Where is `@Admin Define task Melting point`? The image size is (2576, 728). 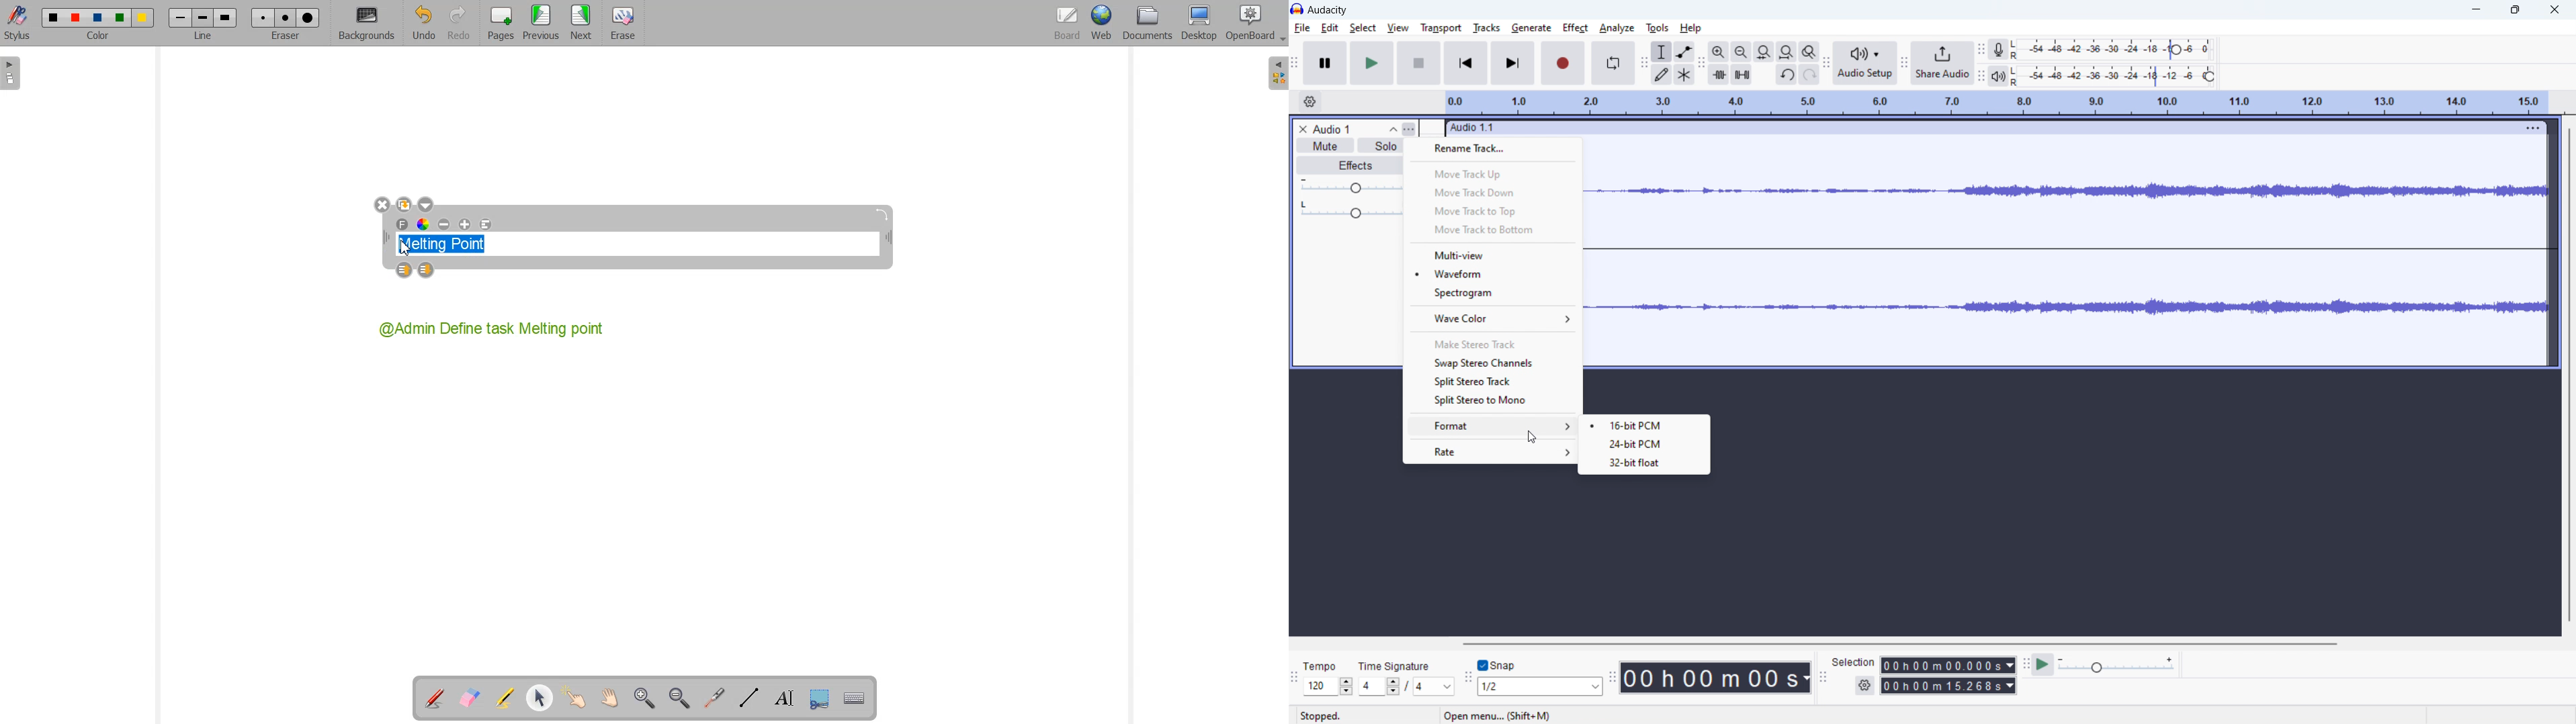
@Admin Define task Melting point is located at coordinates (493, 328).